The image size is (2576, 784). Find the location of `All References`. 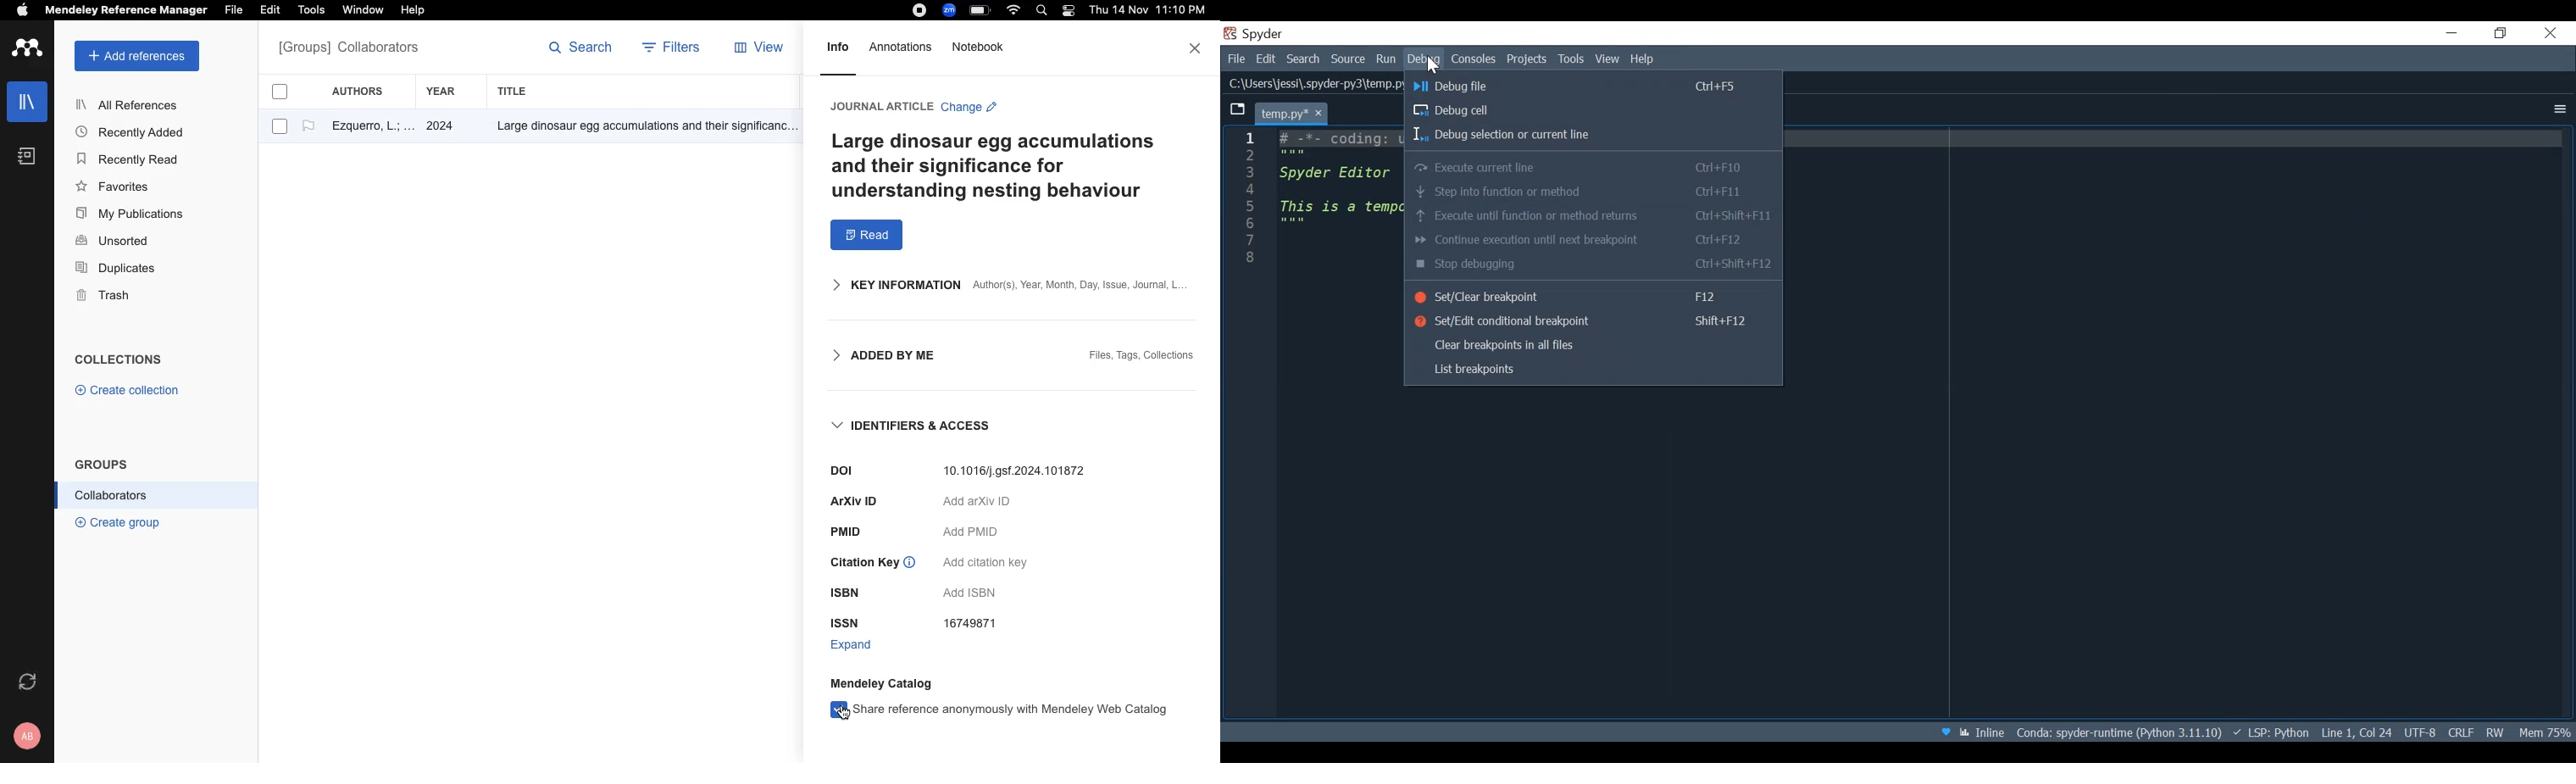

All References is located at coordinates (130, 104).